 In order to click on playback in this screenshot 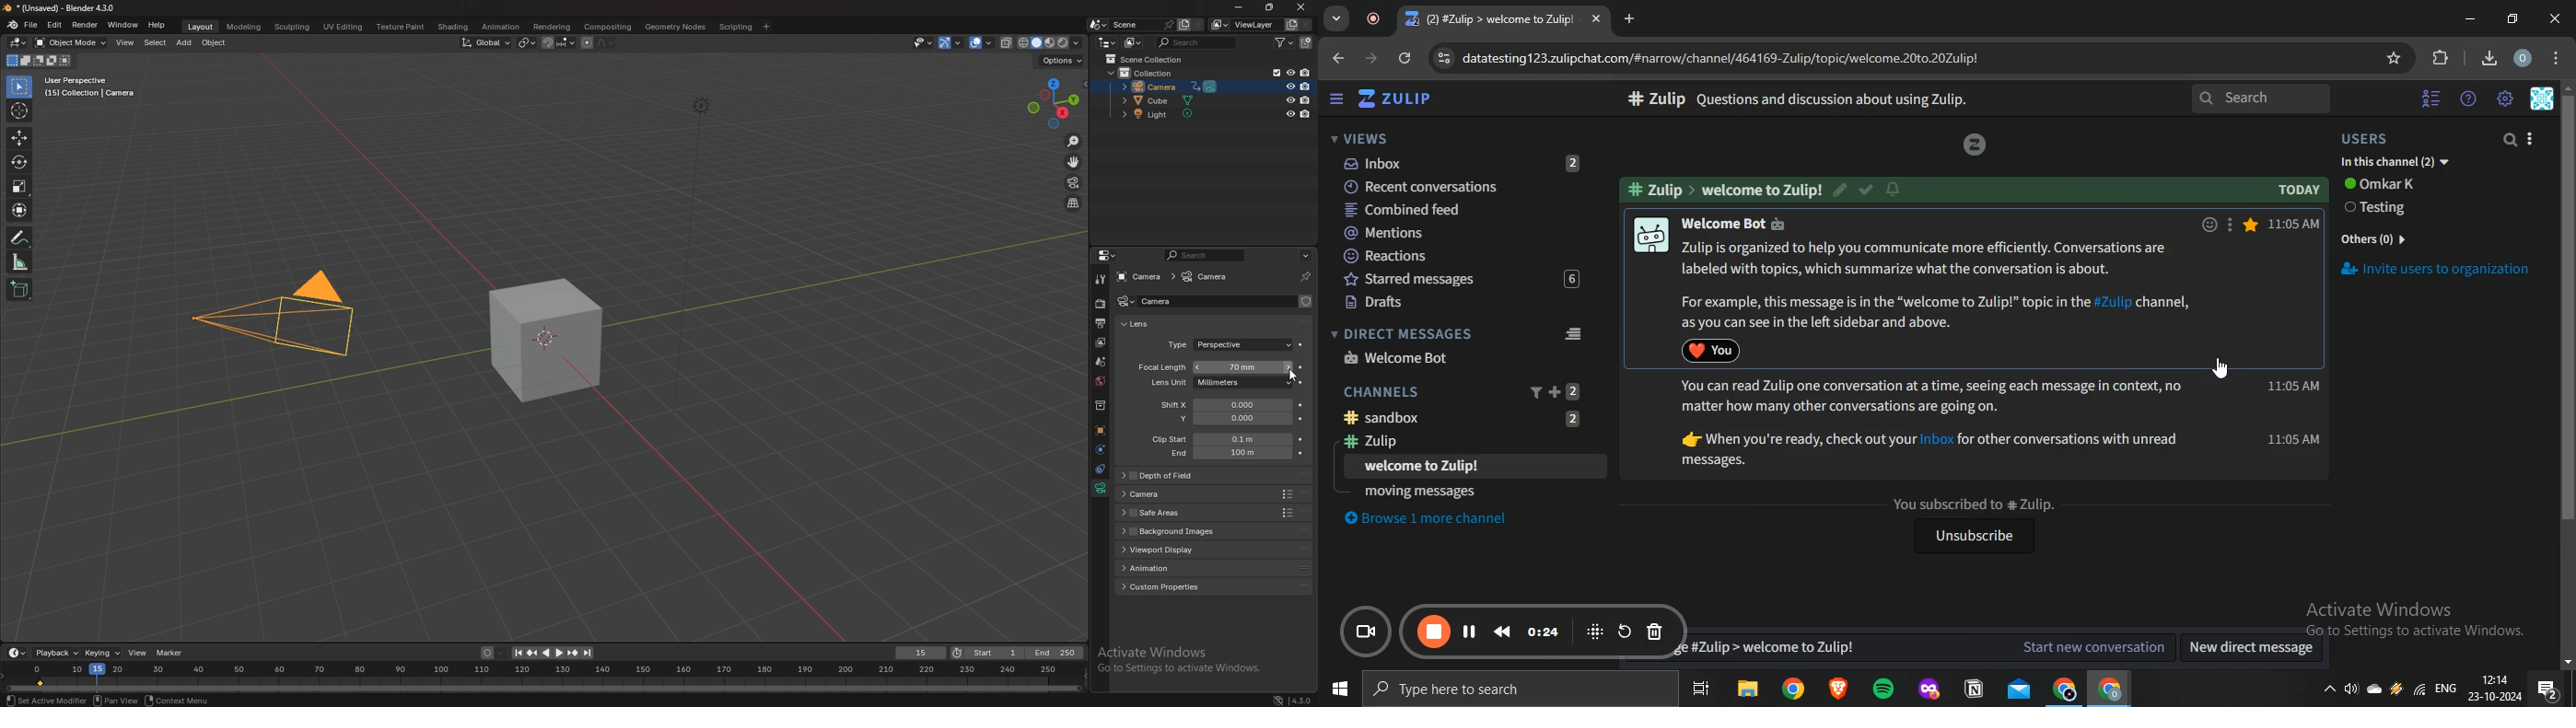, I will do `click(56, 653)`.